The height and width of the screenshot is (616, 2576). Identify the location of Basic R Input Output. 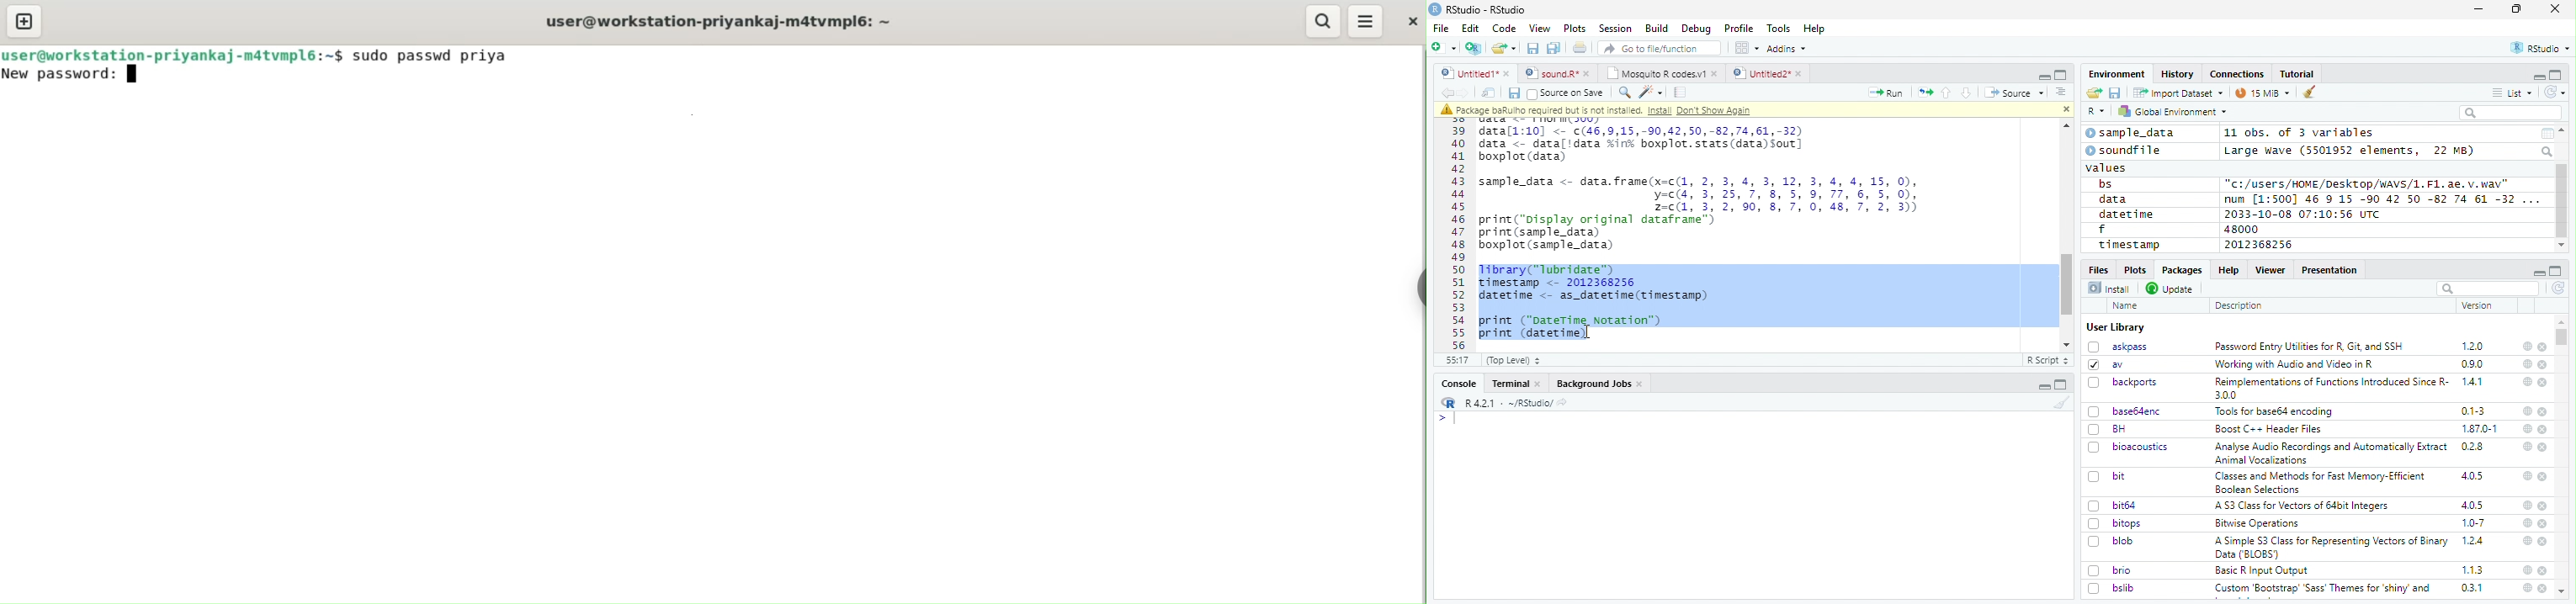
(2264, 570).